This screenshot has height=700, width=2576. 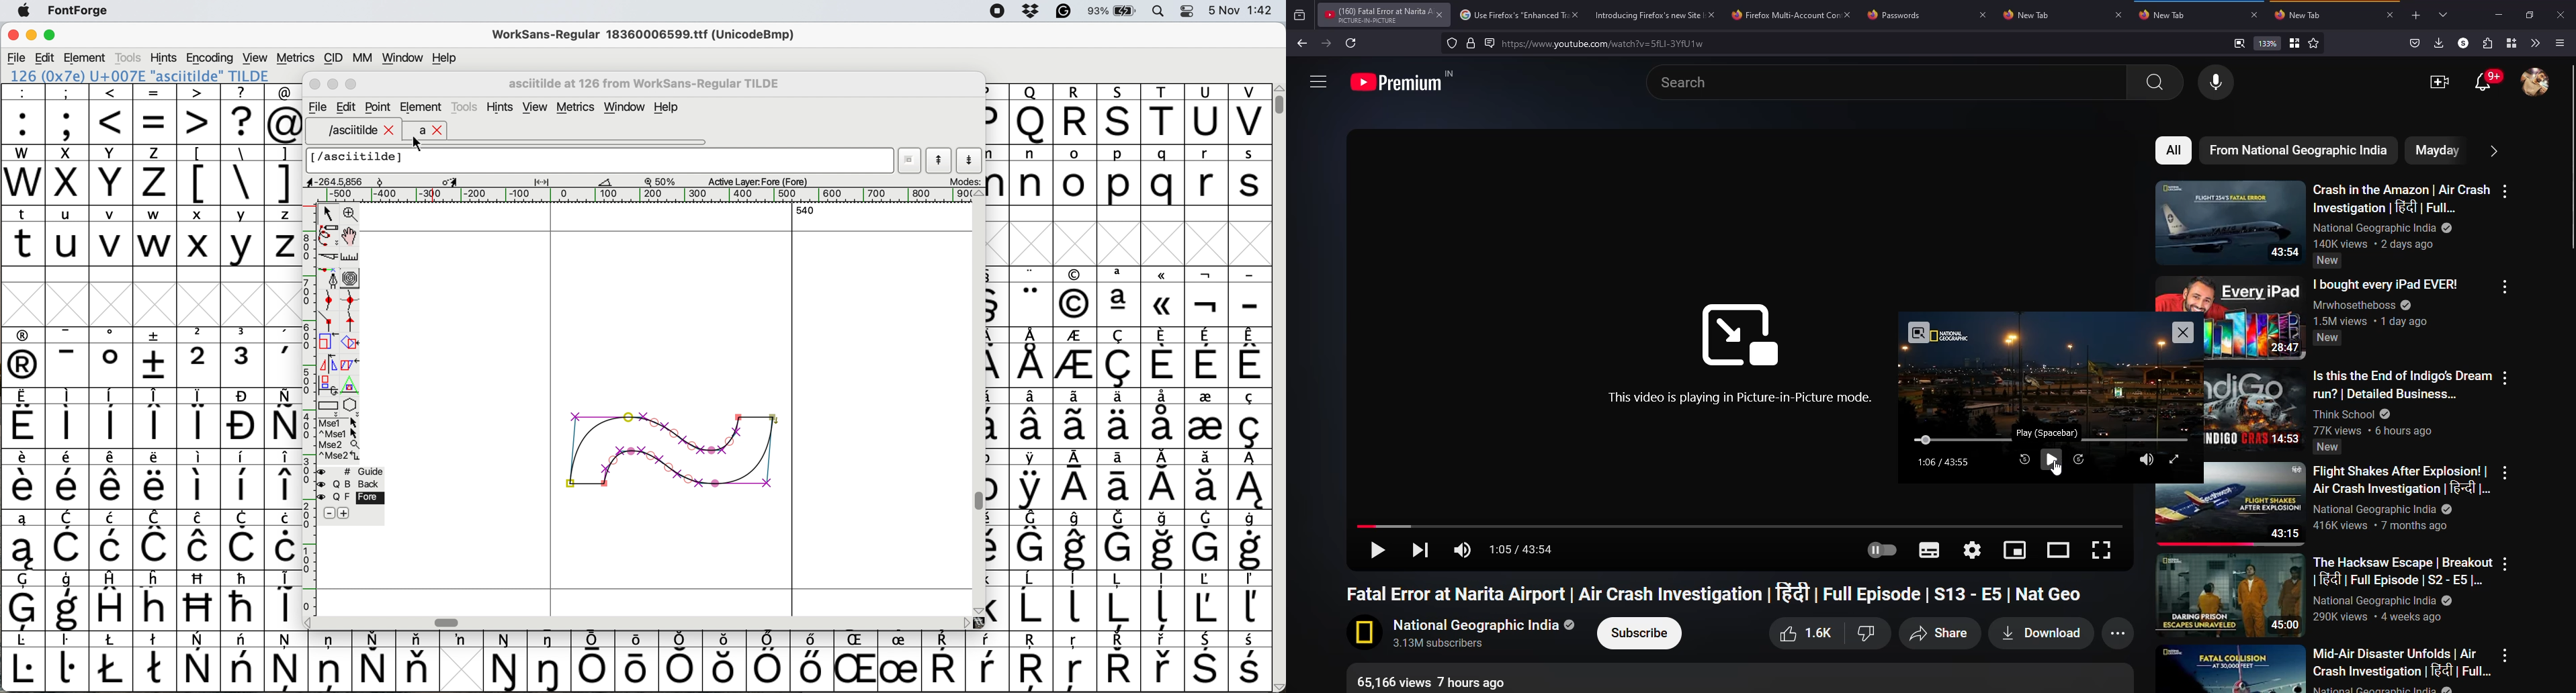 What do you see at coordinates (1251, 175) in the screenshot?
I see `s` at bounding box center [1251, 175].